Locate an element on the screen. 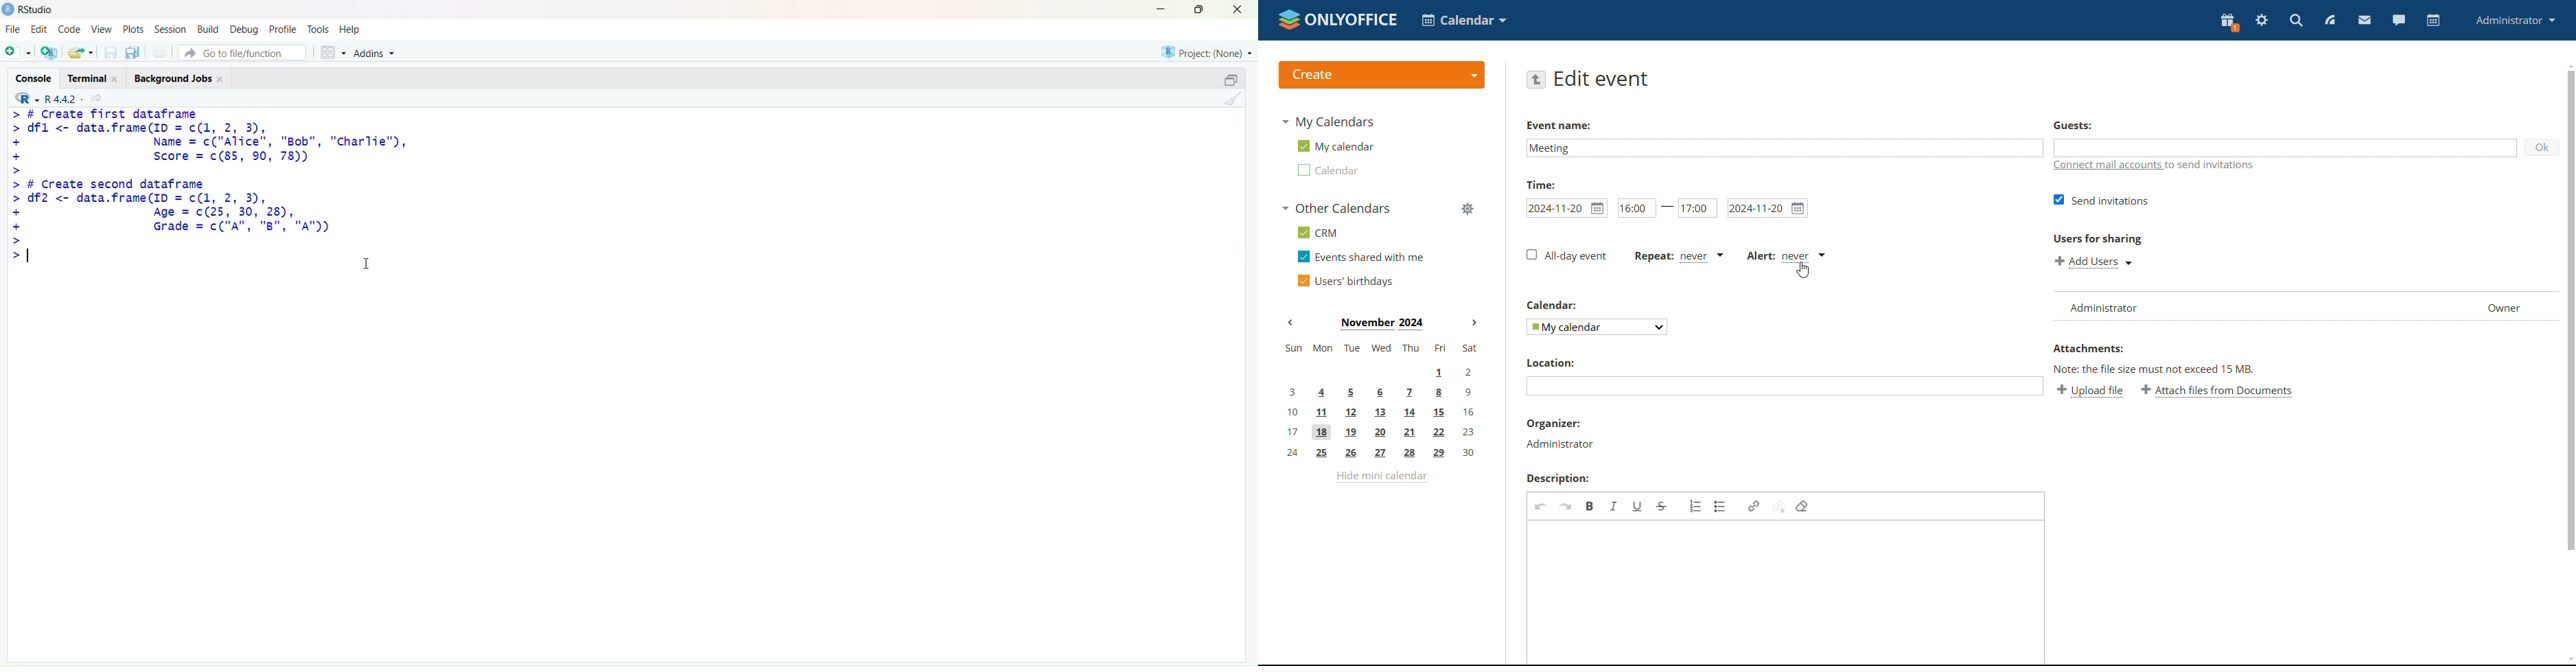  Edit is located at coordinates (39, 29).